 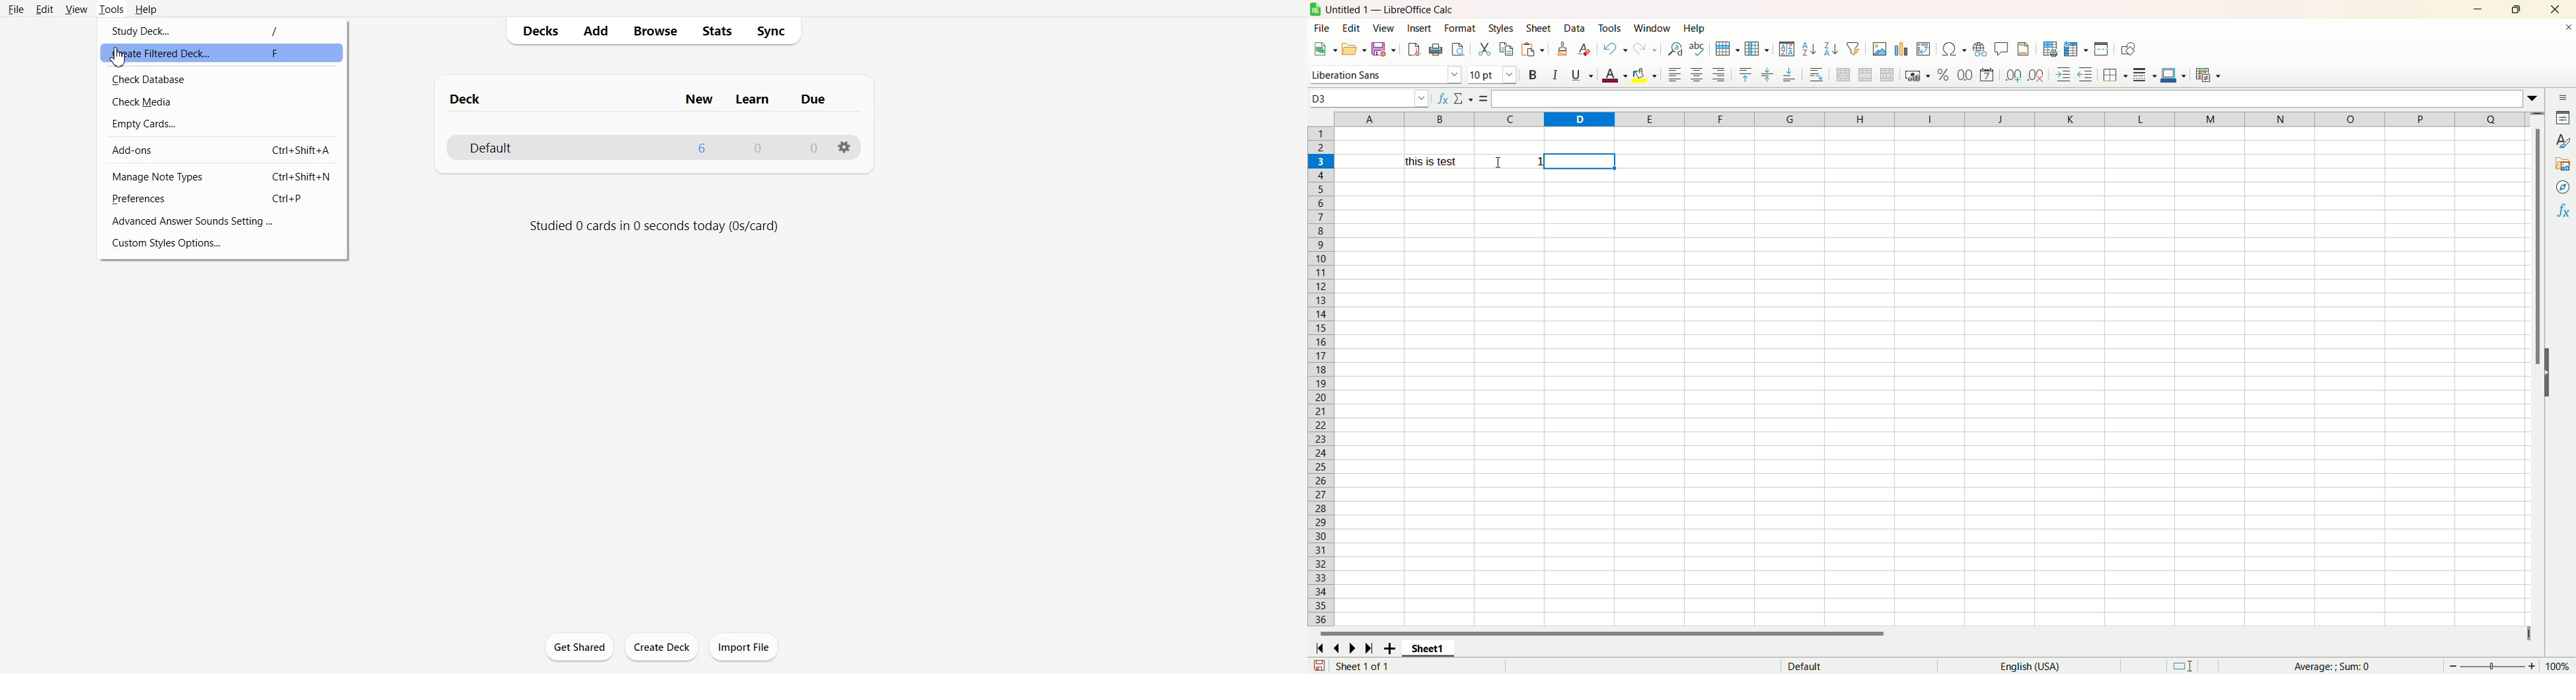 I want to click on functions, so click(x=2563, y=210).